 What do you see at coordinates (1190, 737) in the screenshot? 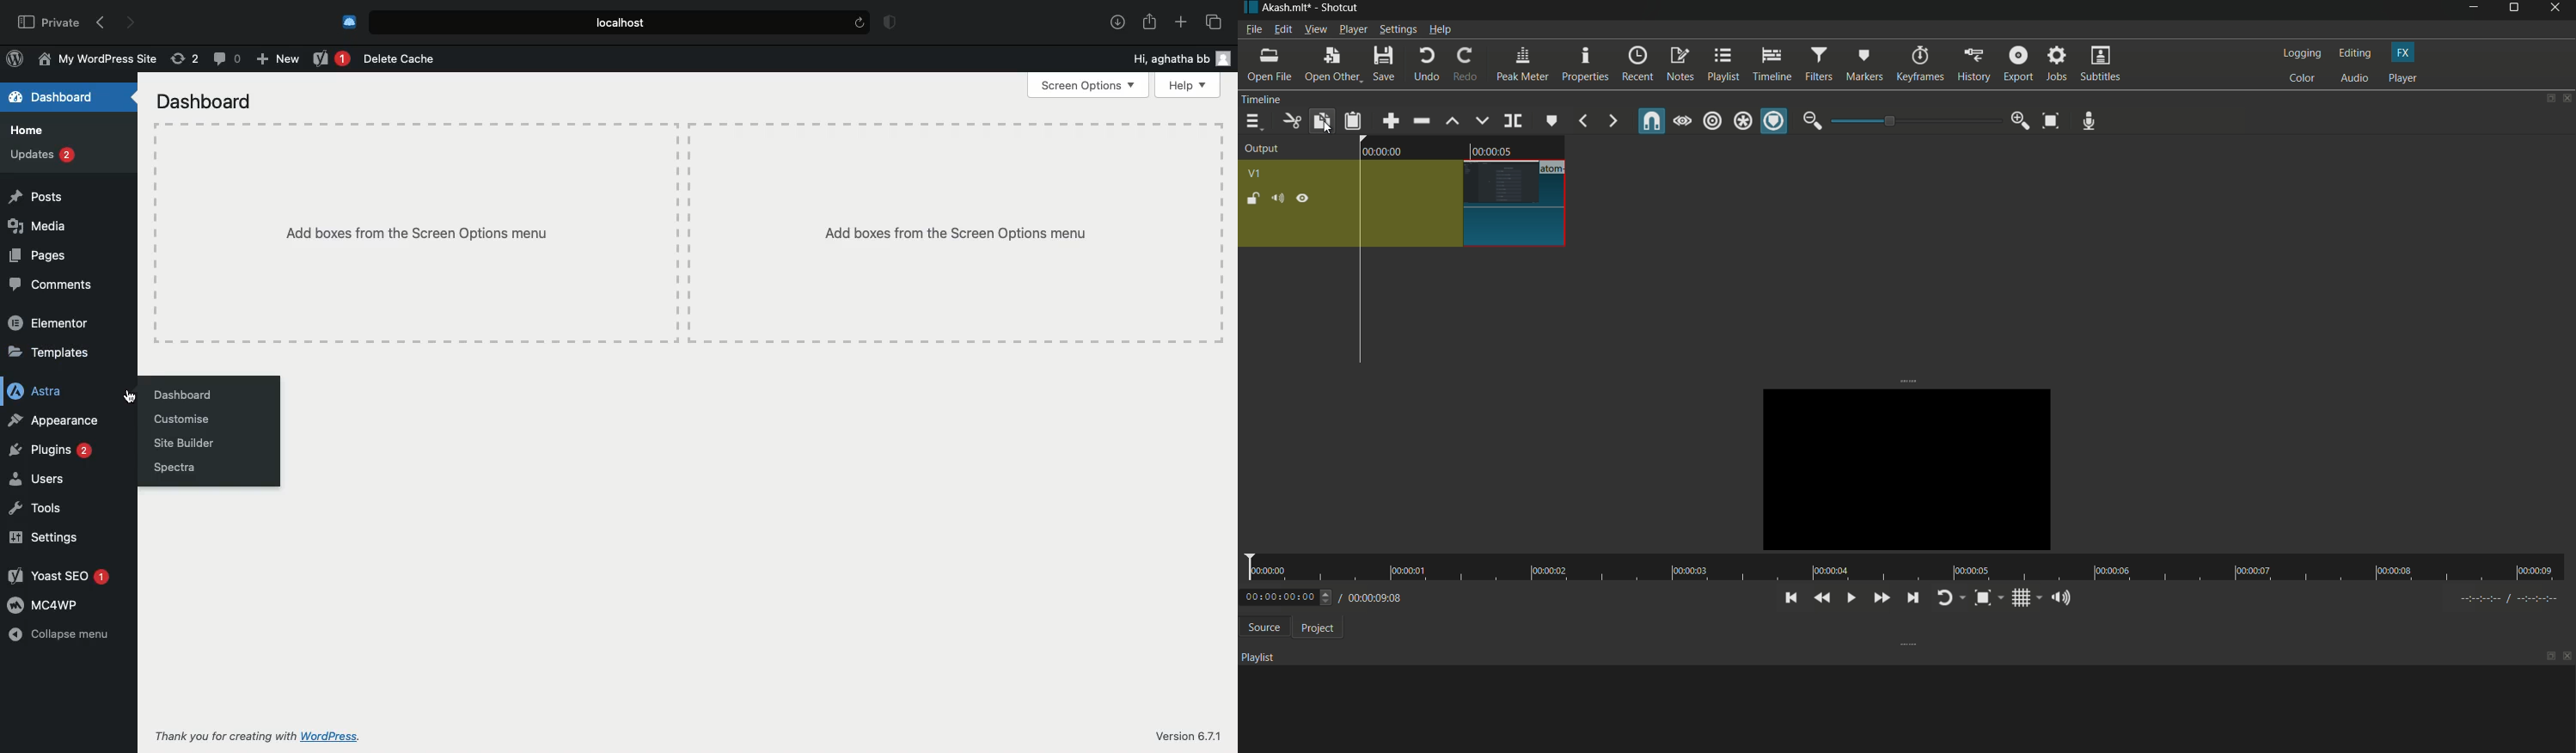
I see `Version 6.71` at bounding box center [1190, 737].